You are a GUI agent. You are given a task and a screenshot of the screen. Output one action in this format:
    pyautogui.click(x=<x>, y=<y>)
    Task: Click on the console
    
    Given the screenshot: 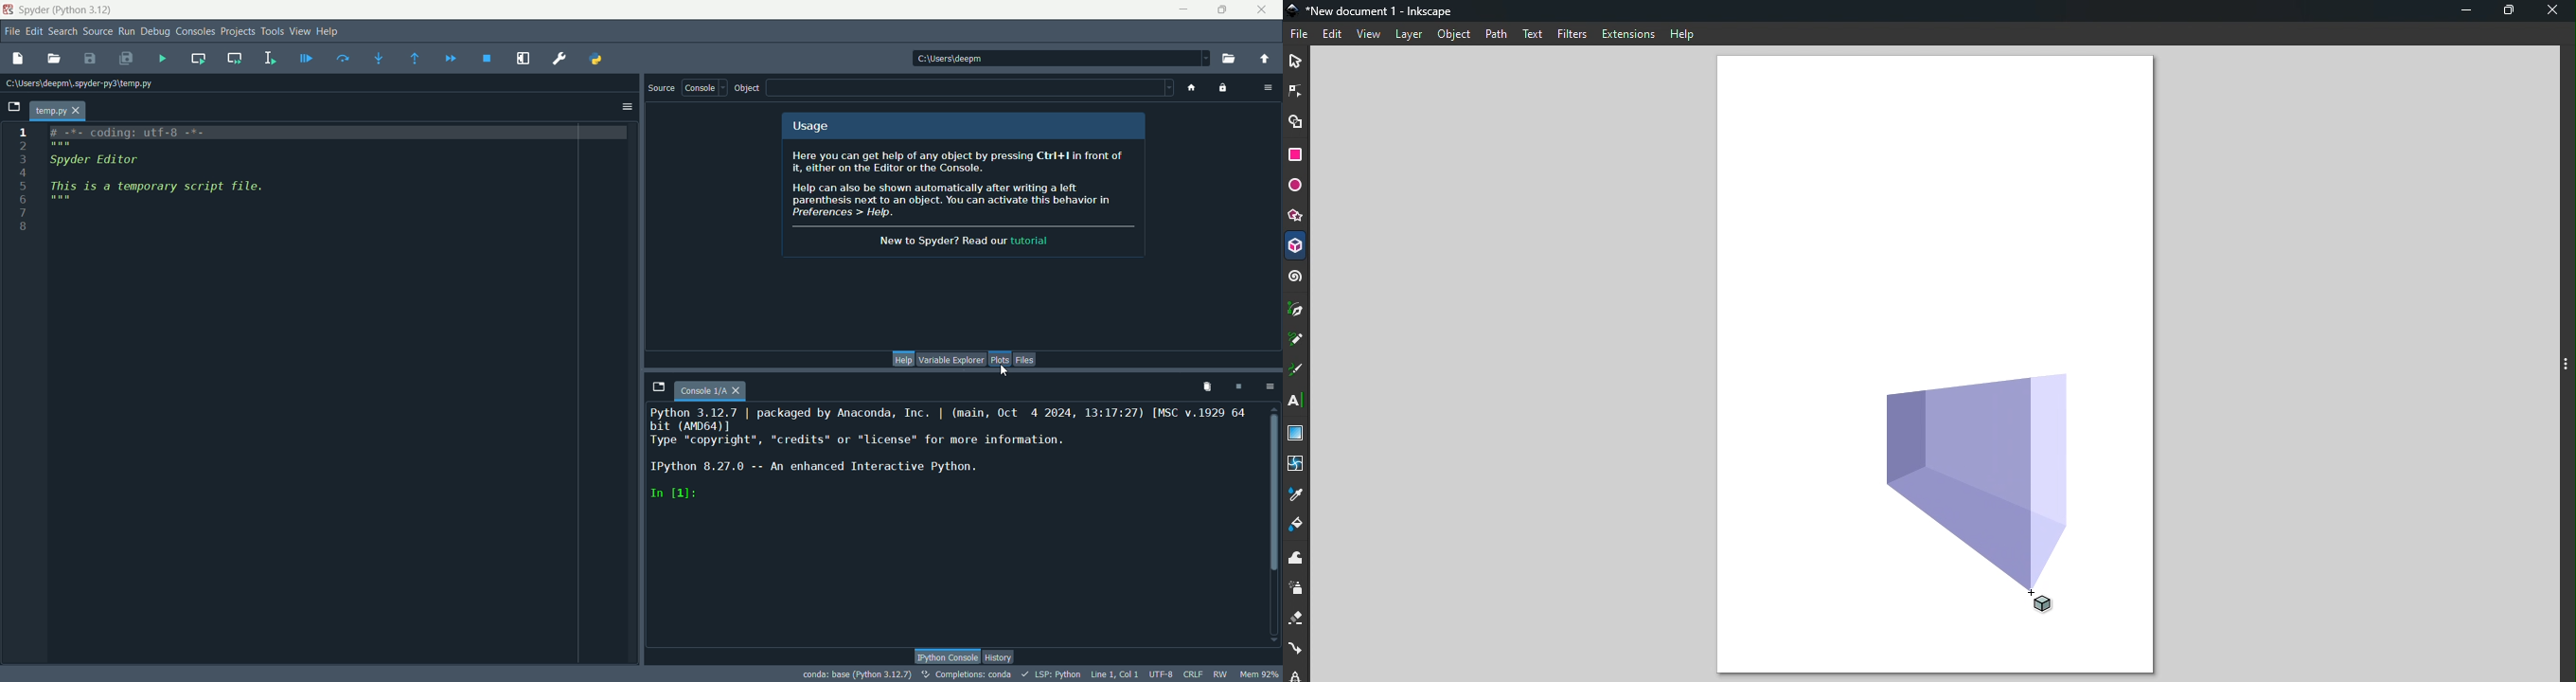 What is the action you would take?
    pyautogui.click(x=704, y=88)
    